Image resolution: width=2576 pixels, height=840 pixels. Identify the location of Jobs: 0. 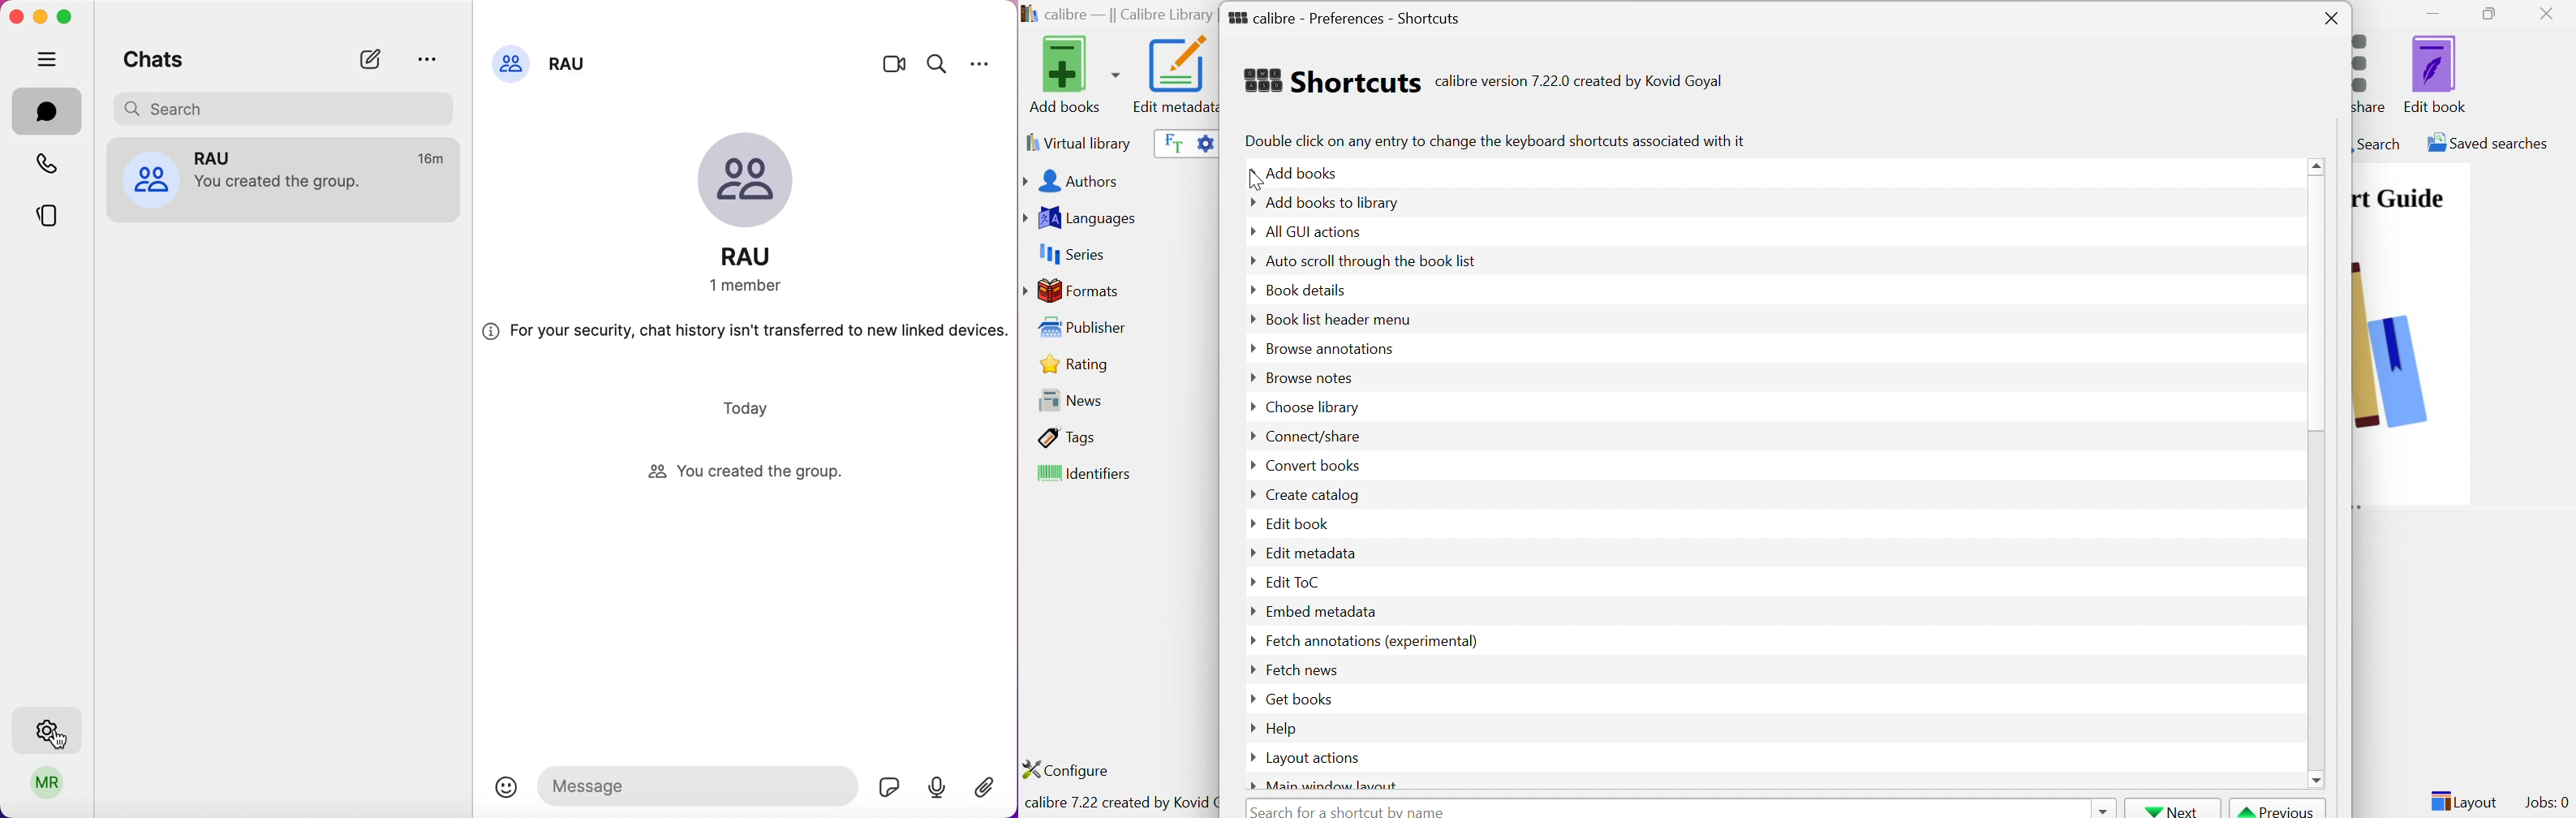
(2548, 803).